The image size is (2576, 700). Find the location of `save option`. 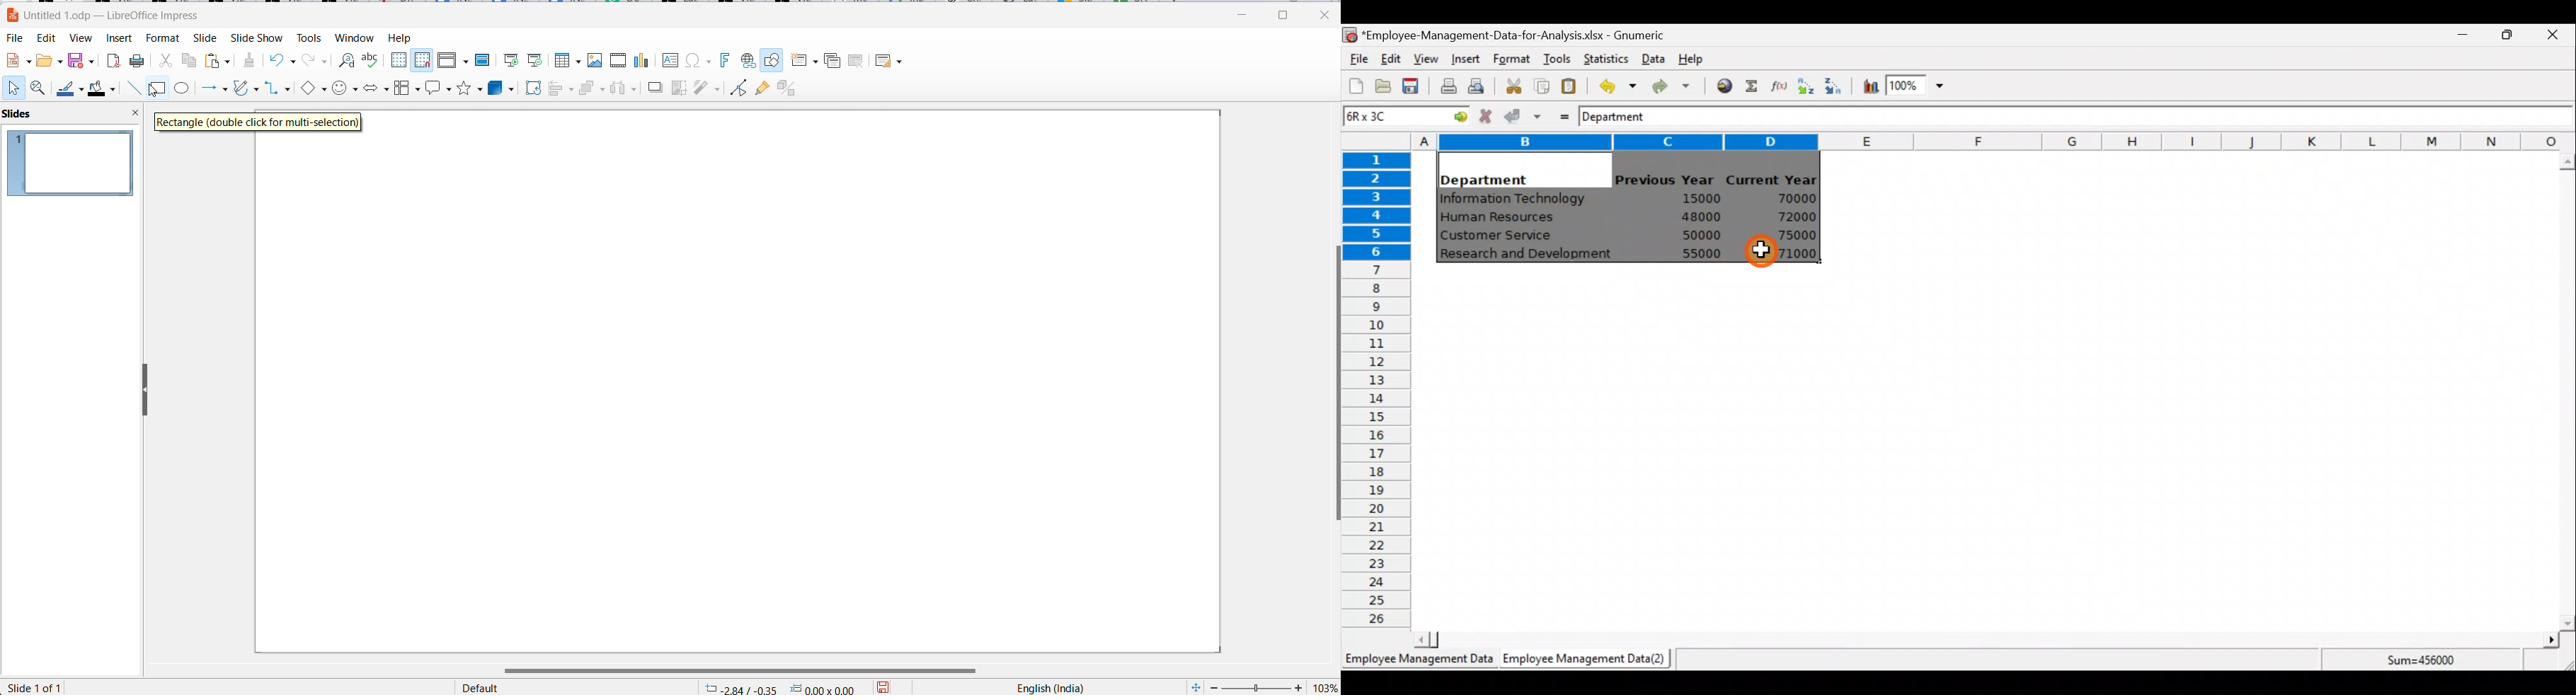

save option is located at coordinates (79, 59).